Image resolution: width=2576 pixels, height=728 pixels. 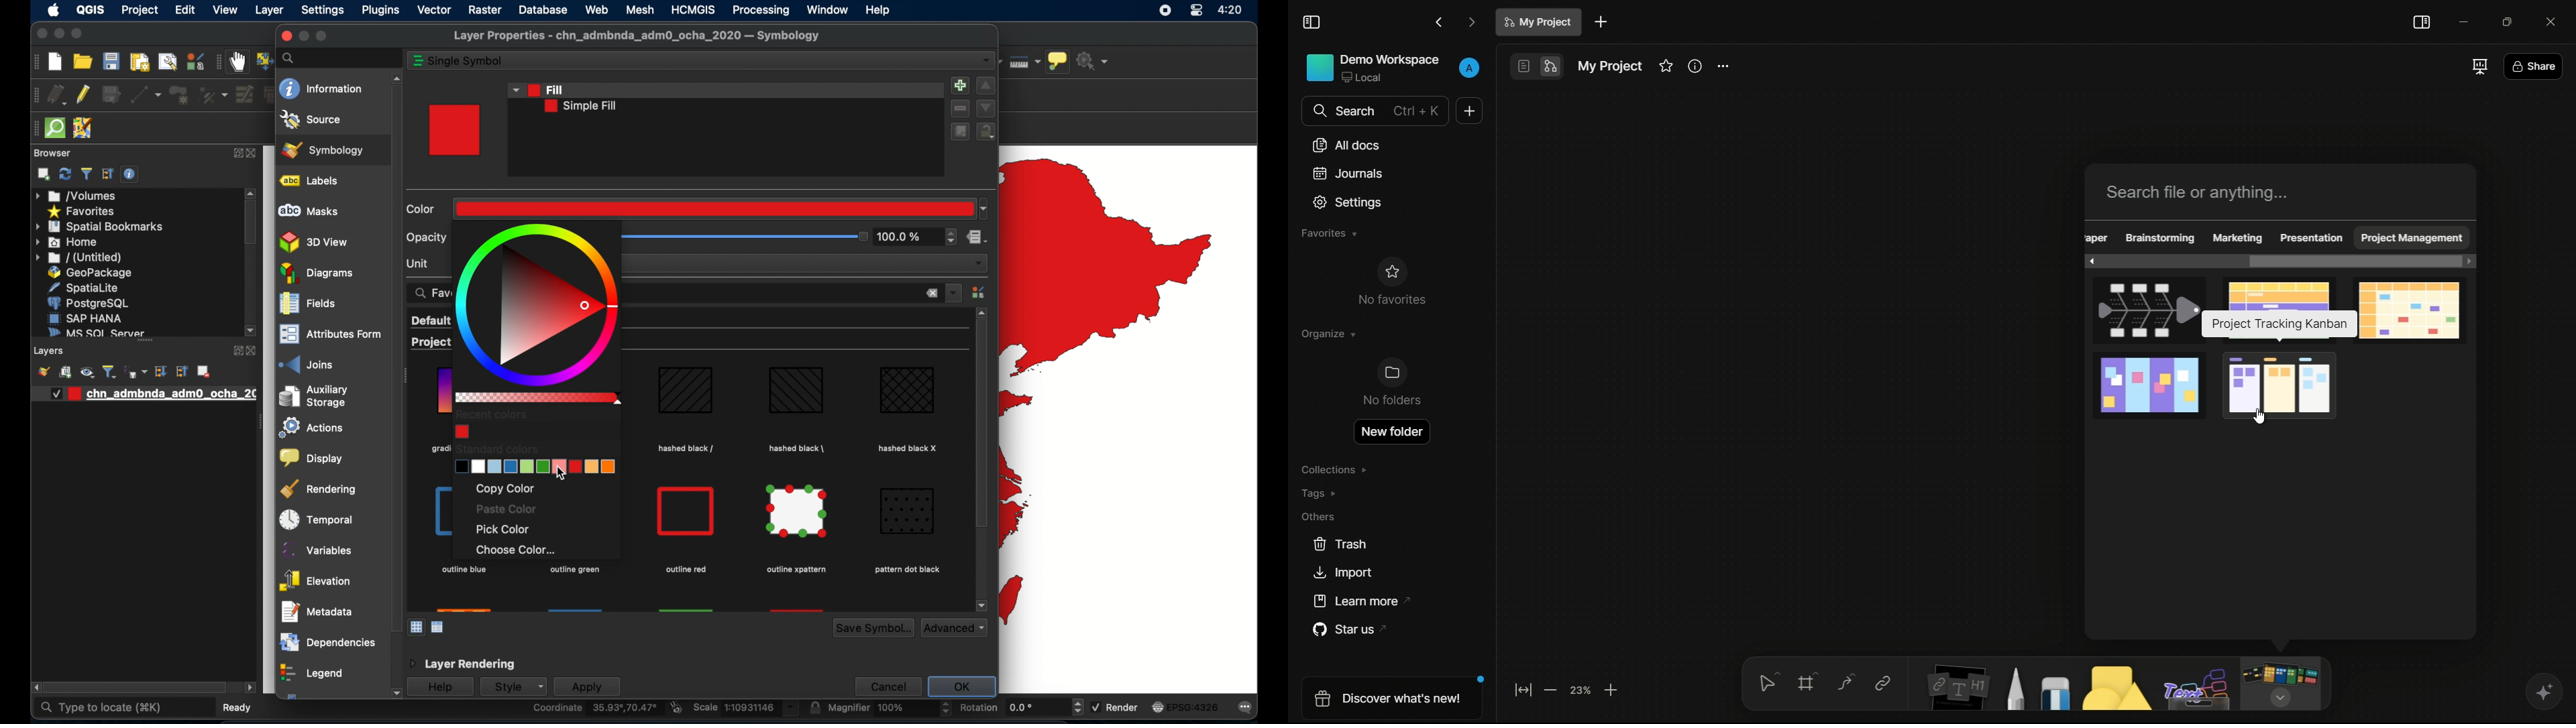 I want to click on lock scale, so click(x=814, y=708).